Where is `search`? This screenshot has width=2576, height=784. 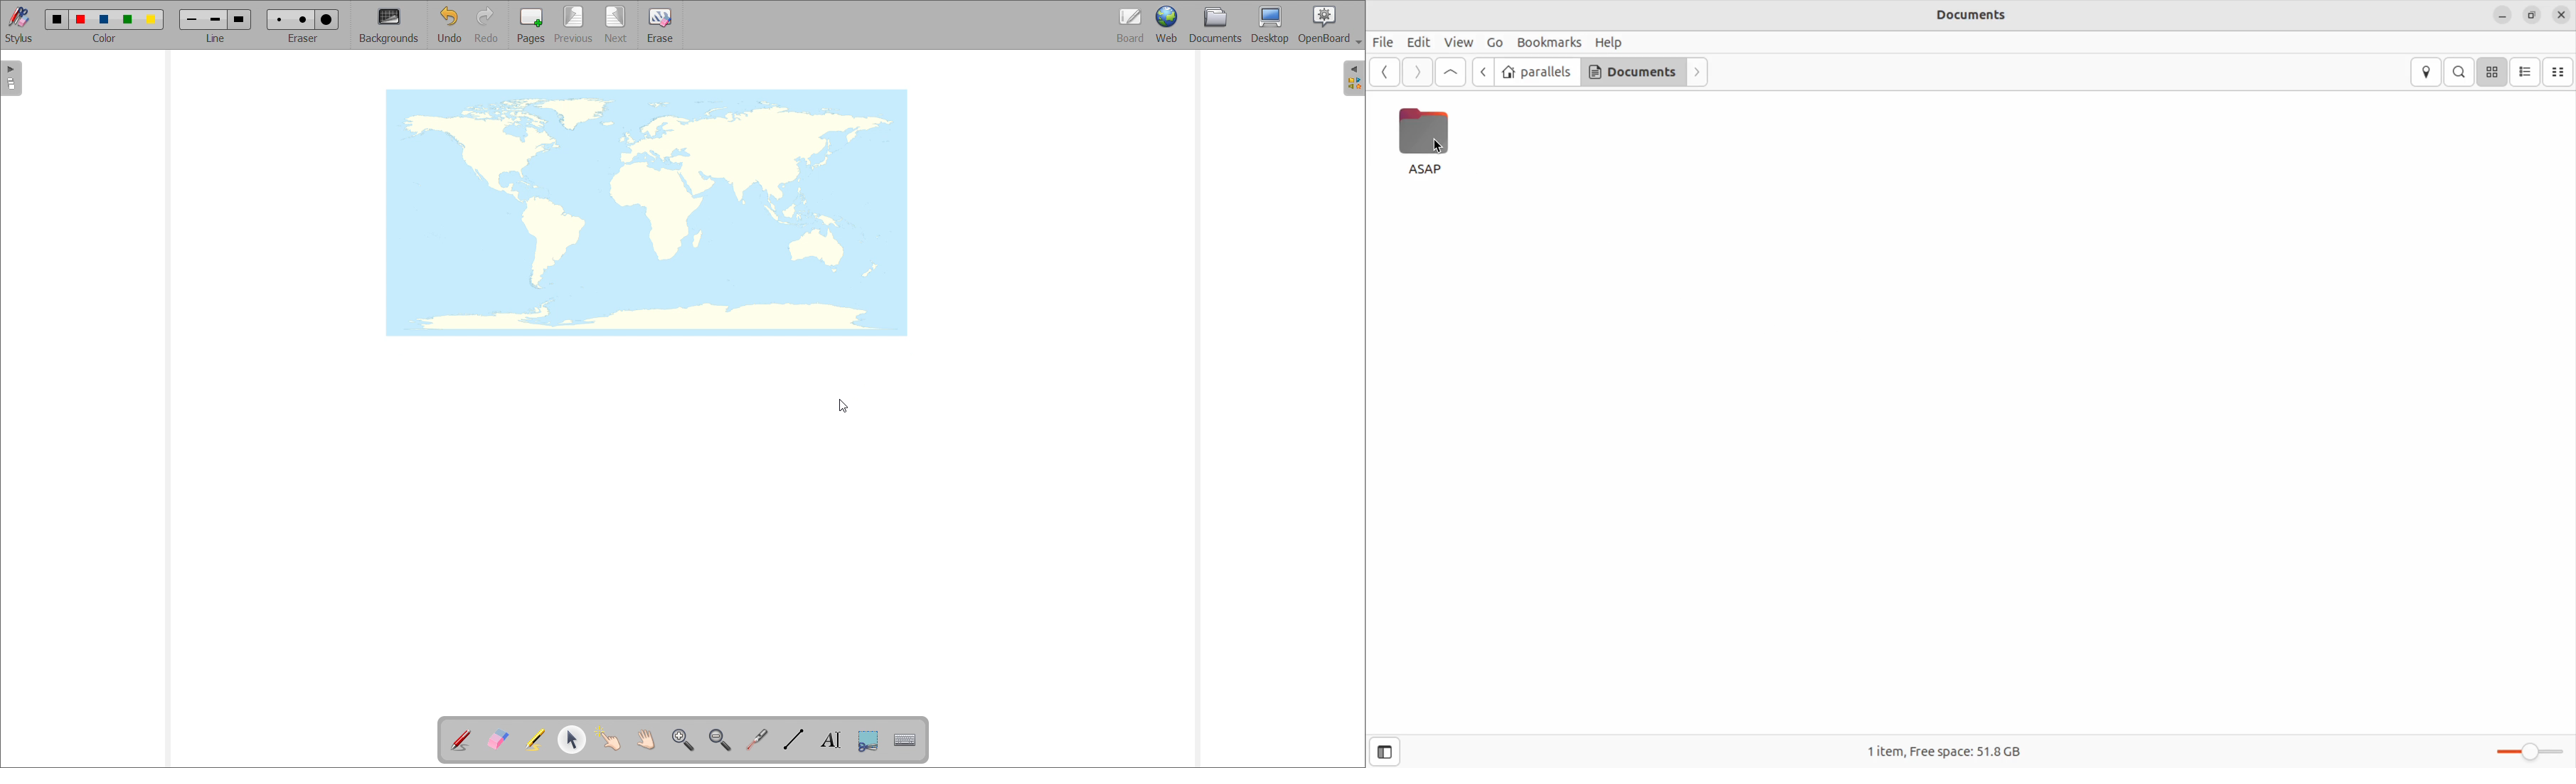
search is located at coordinates (2463, 71).